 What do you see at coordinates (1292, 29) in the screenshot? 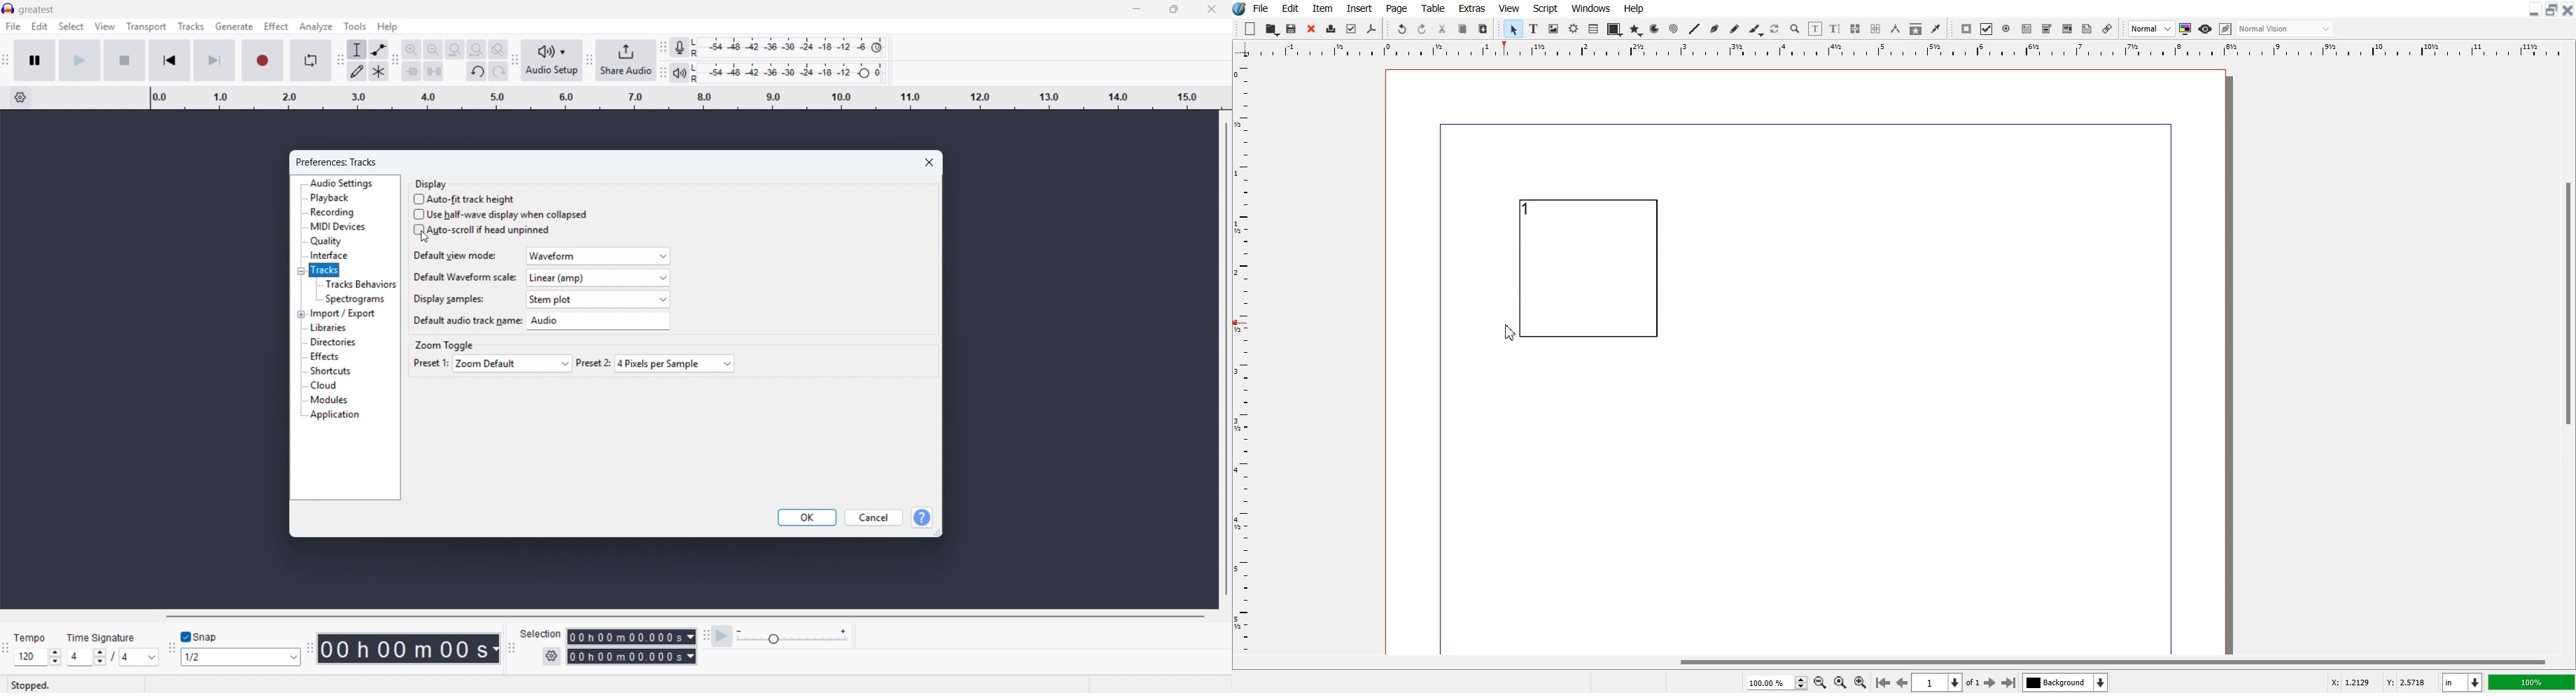
I see `Save` at bounding box center [1292, 29].